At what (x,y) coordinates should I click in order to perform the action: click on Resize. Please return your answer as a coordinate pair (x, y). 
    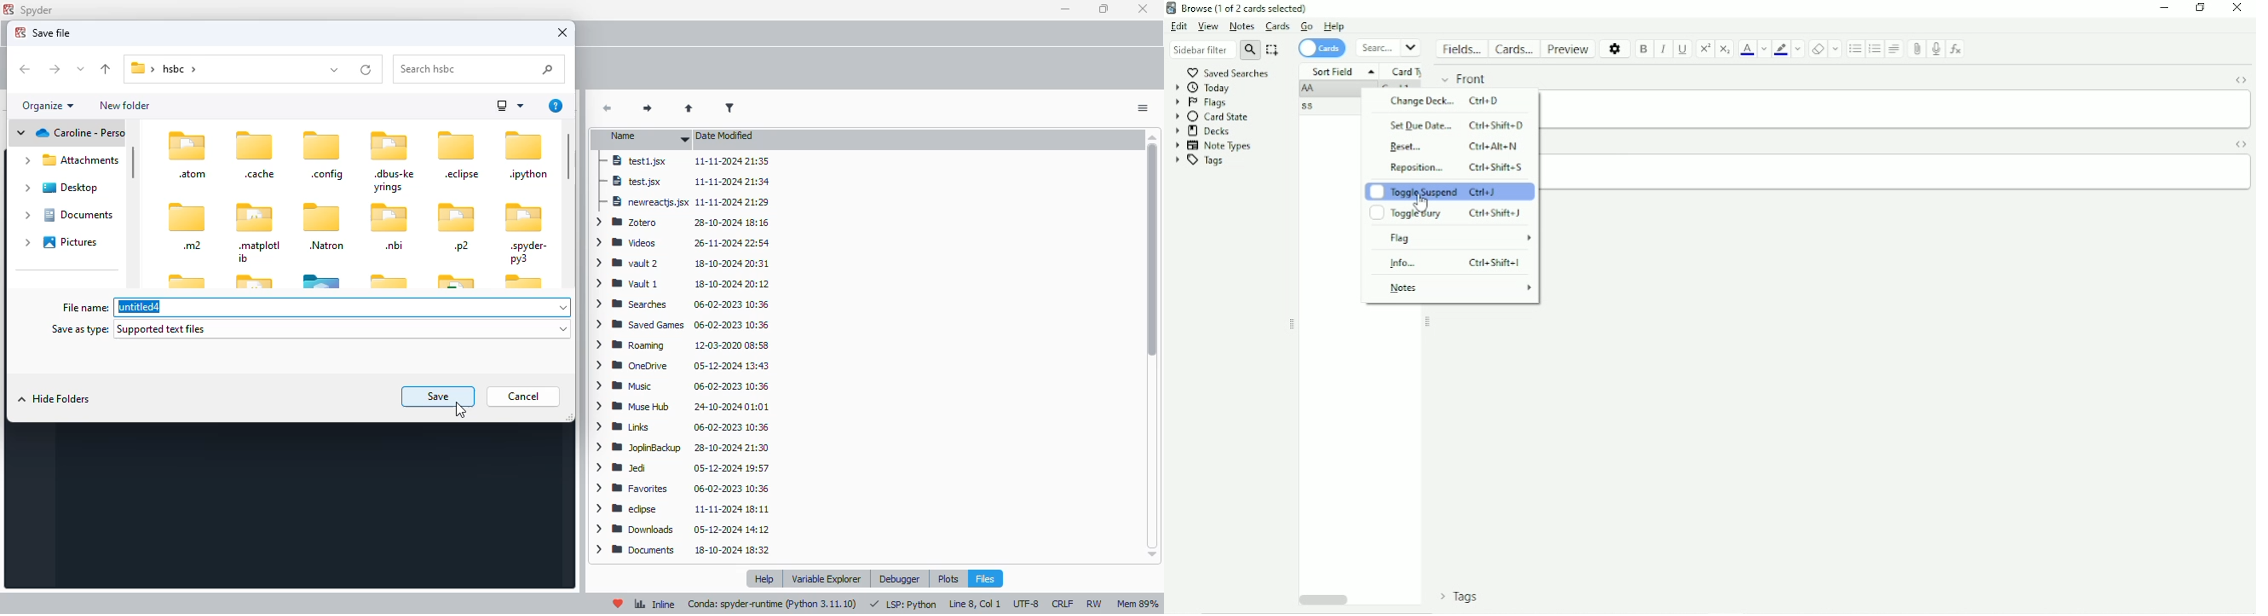
    Looking at the image, I should click on (1429, 323).